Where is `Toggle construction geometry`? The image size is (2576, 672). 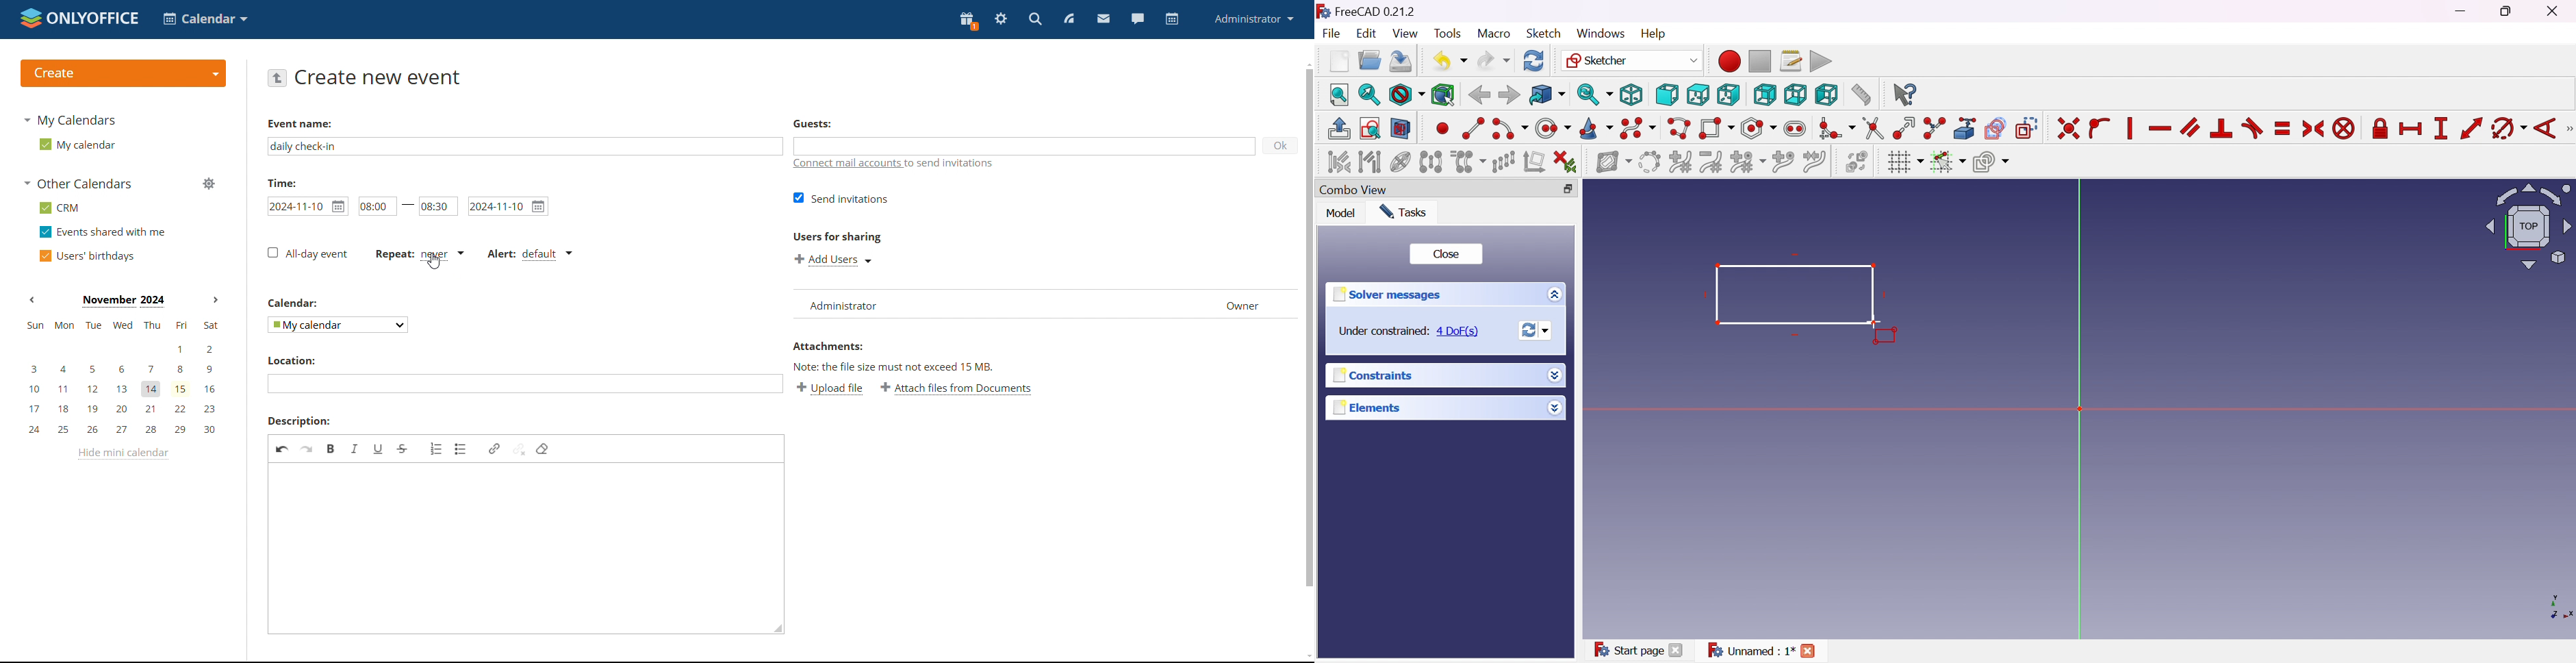
Toggle construction geometry is located at coordinates (2028, 128).